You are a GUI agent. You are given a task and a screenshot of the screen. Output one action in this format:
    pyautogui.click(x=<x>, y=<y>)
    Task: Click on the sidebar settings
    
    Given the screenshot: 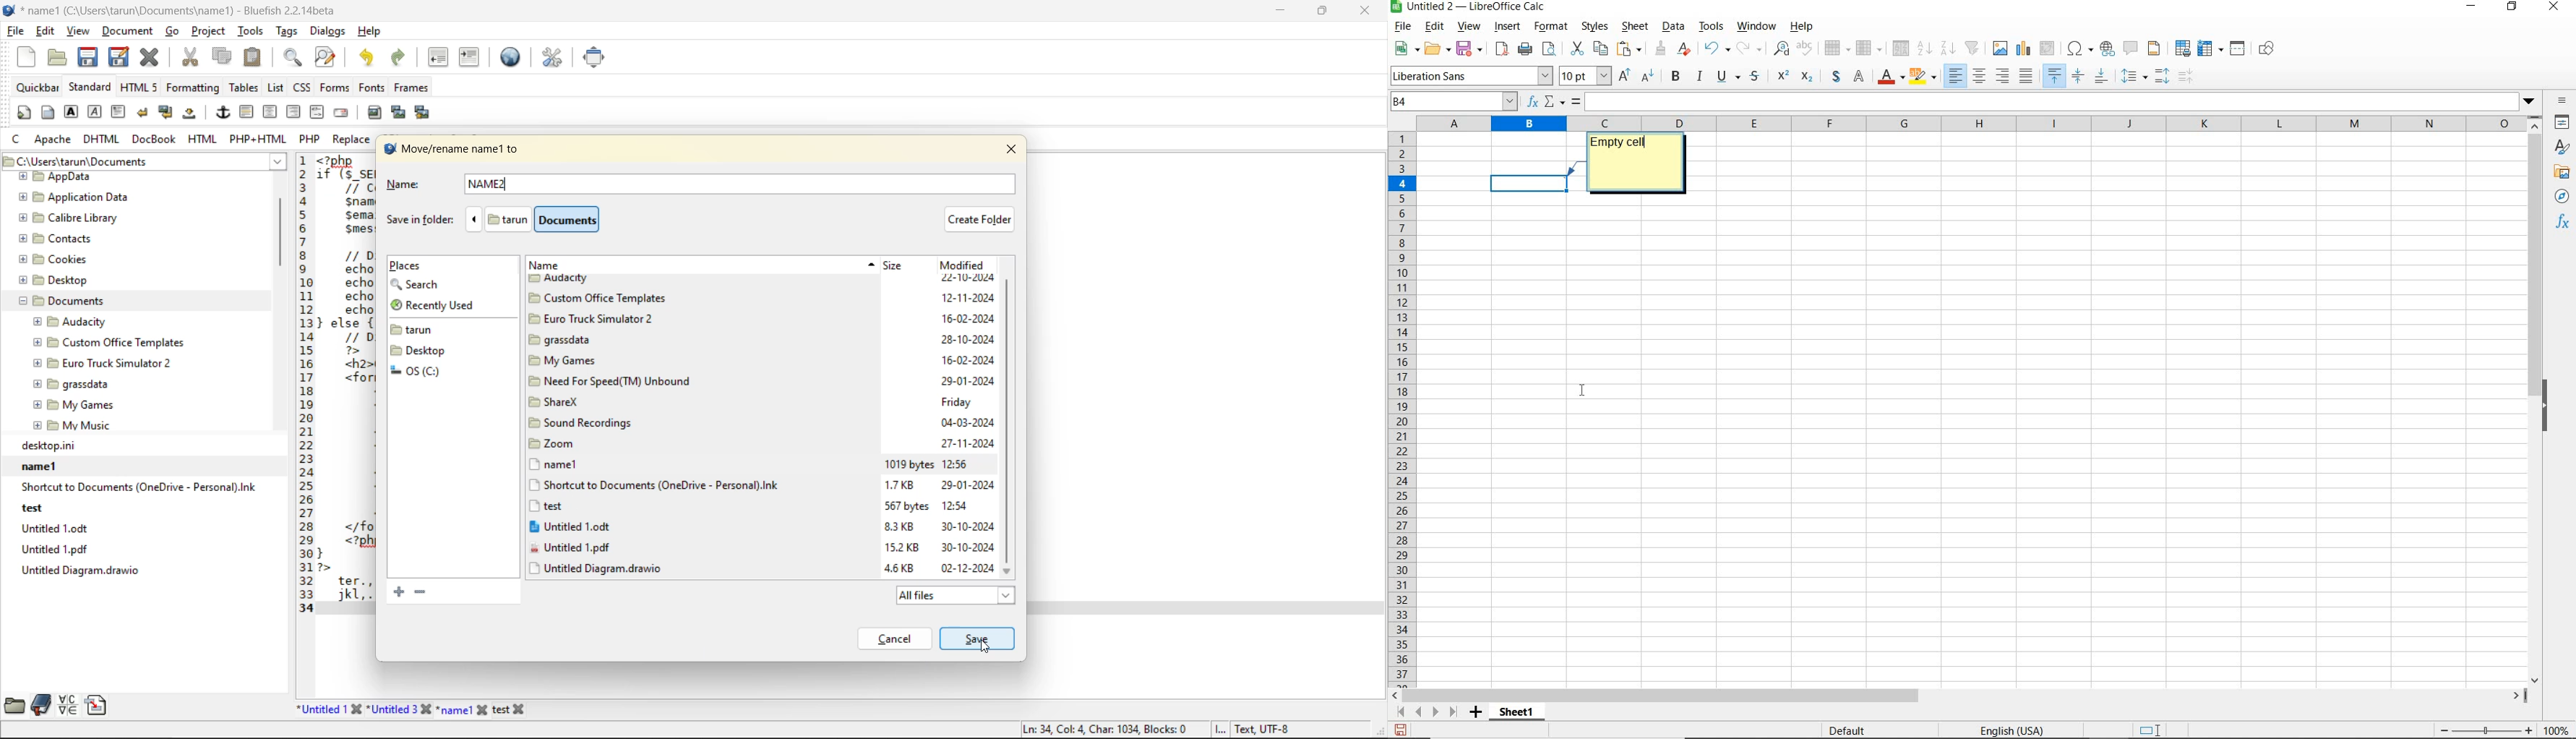 What is the action you would take?
    pyautogui.click(x=2562, y=101)
    